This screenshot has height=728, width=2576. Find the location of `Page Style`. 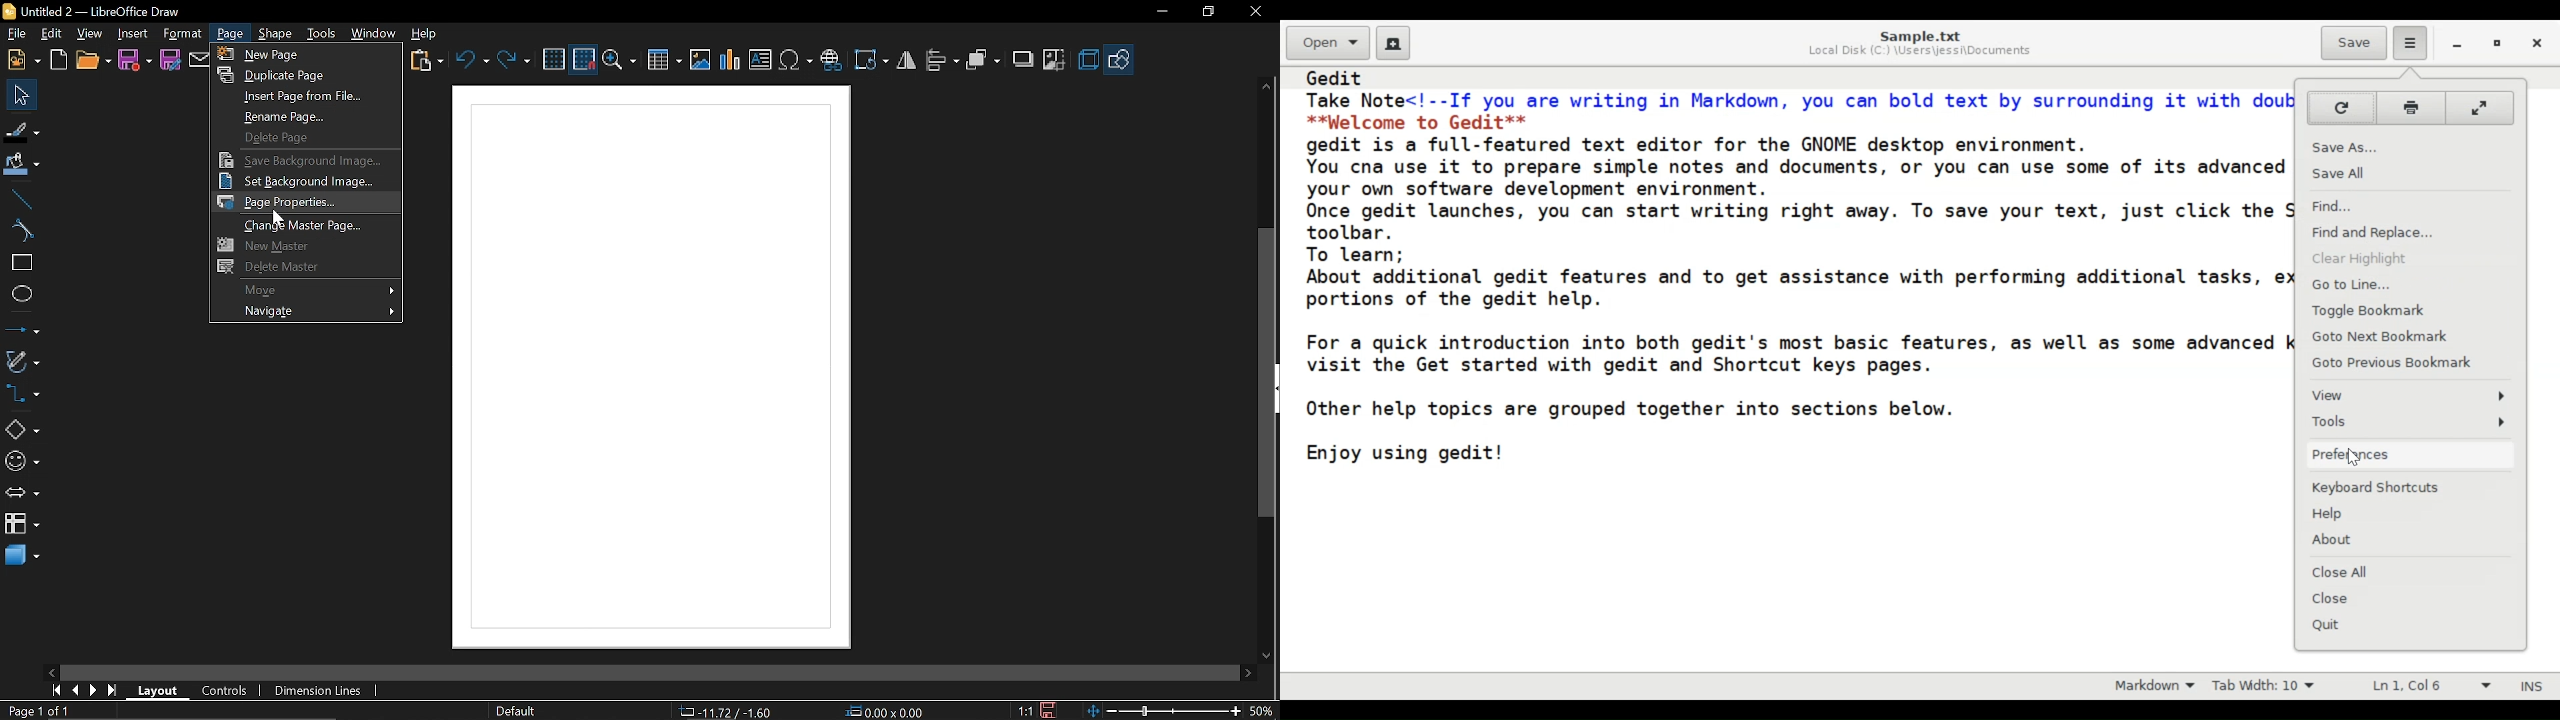

Page Style is located at coordinates (518, 711).